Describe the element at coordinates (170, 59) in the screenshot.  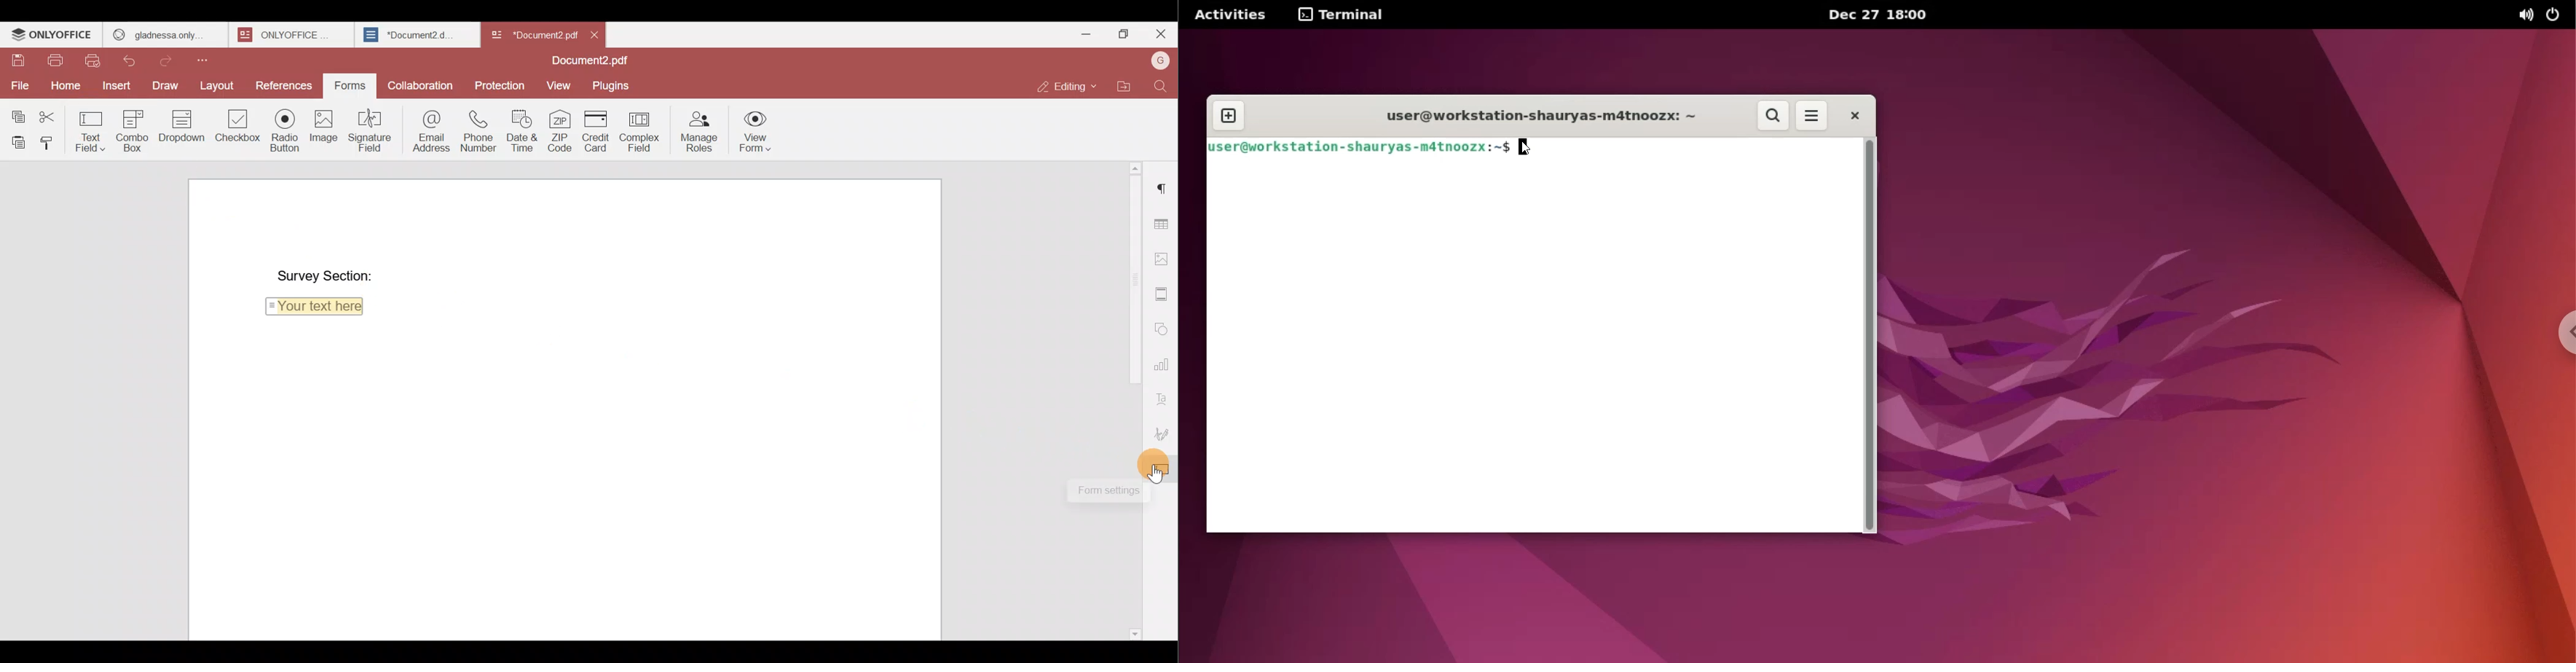
I see `Redo` at that location.